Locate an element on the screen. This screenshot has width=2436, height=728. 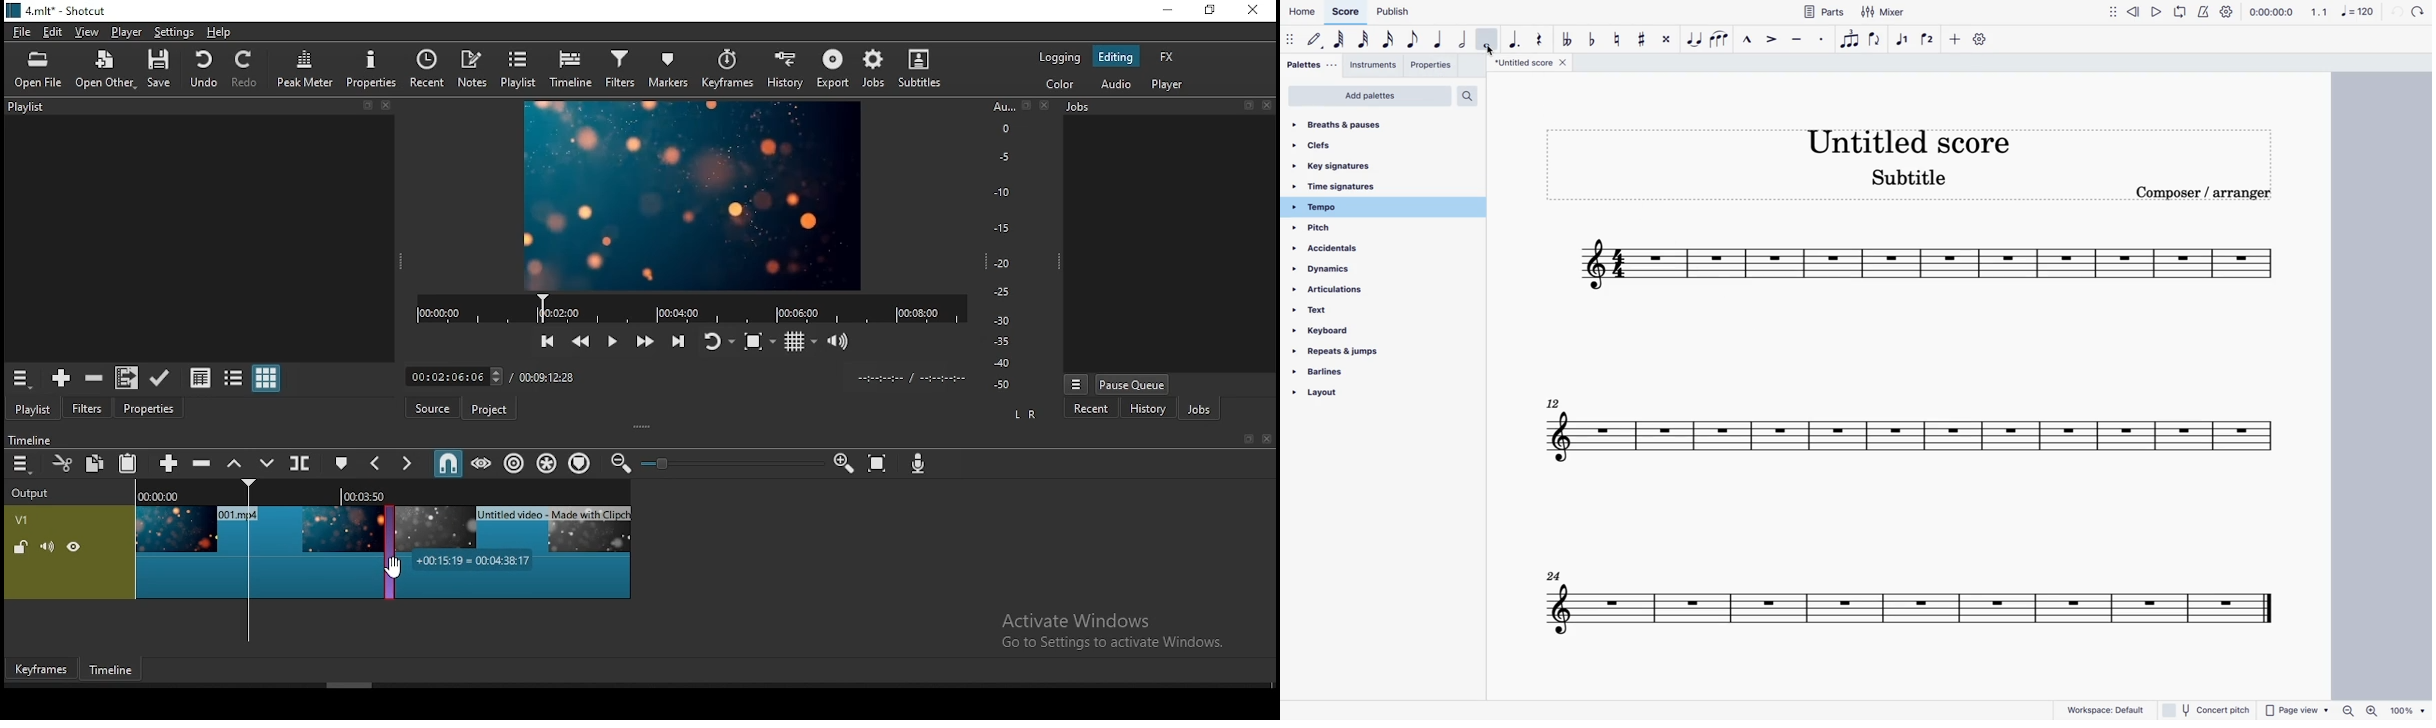
zoom timeline to fit is located at coordinates (879, 462).